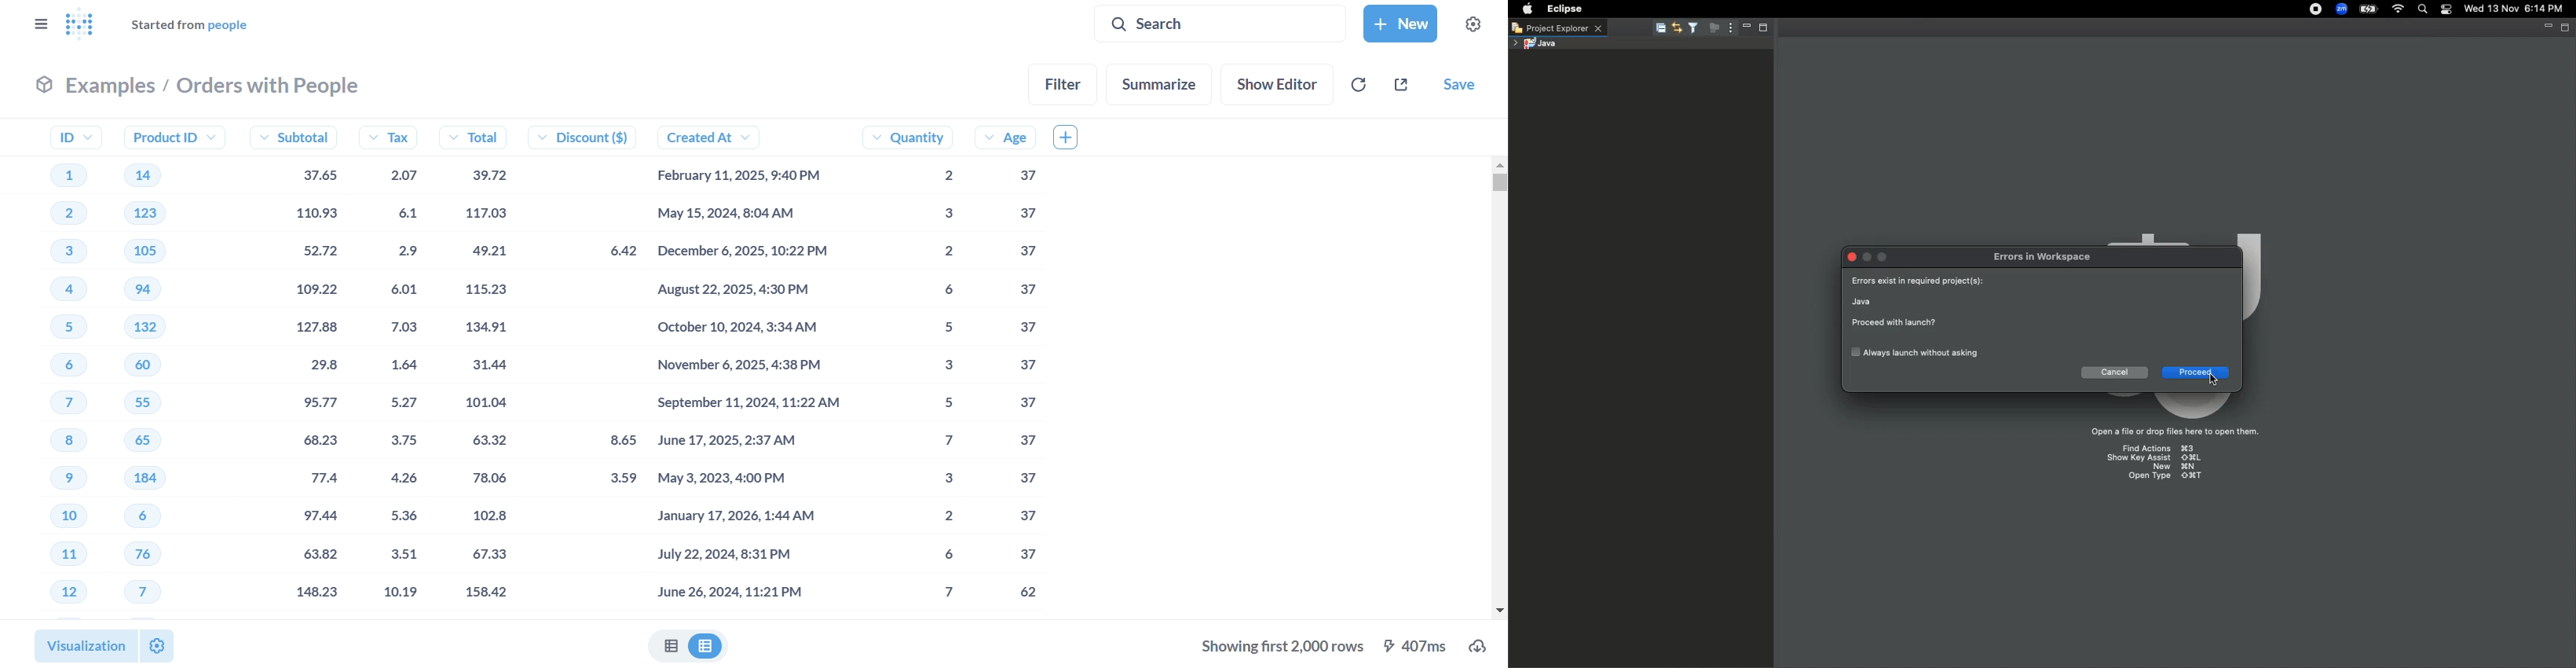 The image size is (2576, 672). What do you see at coordinates (1159, 85) in the screenshot?
I see `summarize` at bounding box center [1159, 85].